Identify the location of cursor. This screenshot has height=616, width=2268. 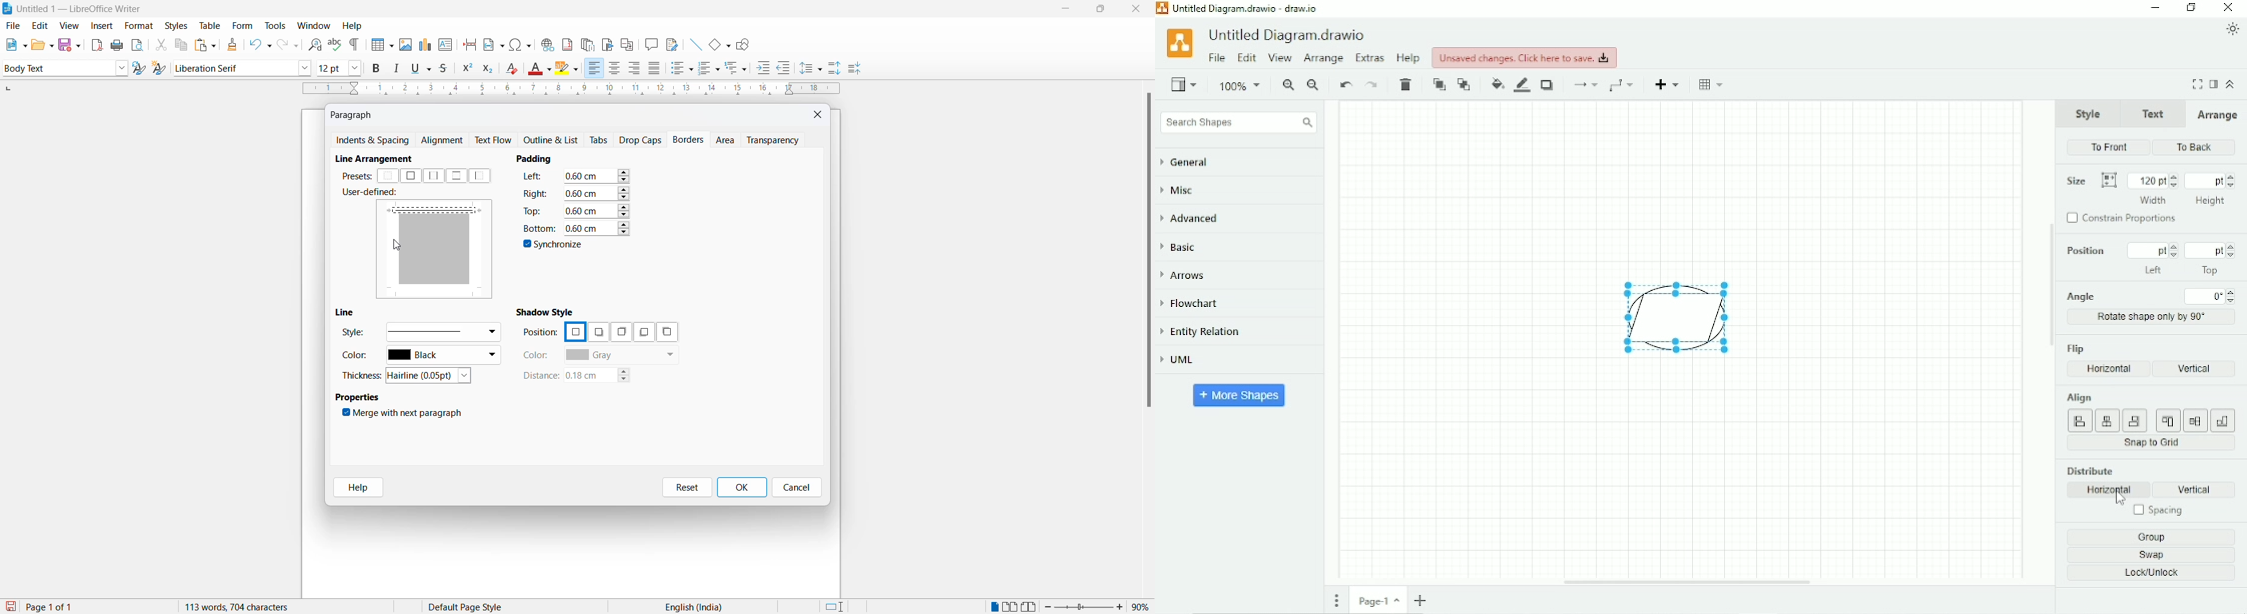
(2119, 500).